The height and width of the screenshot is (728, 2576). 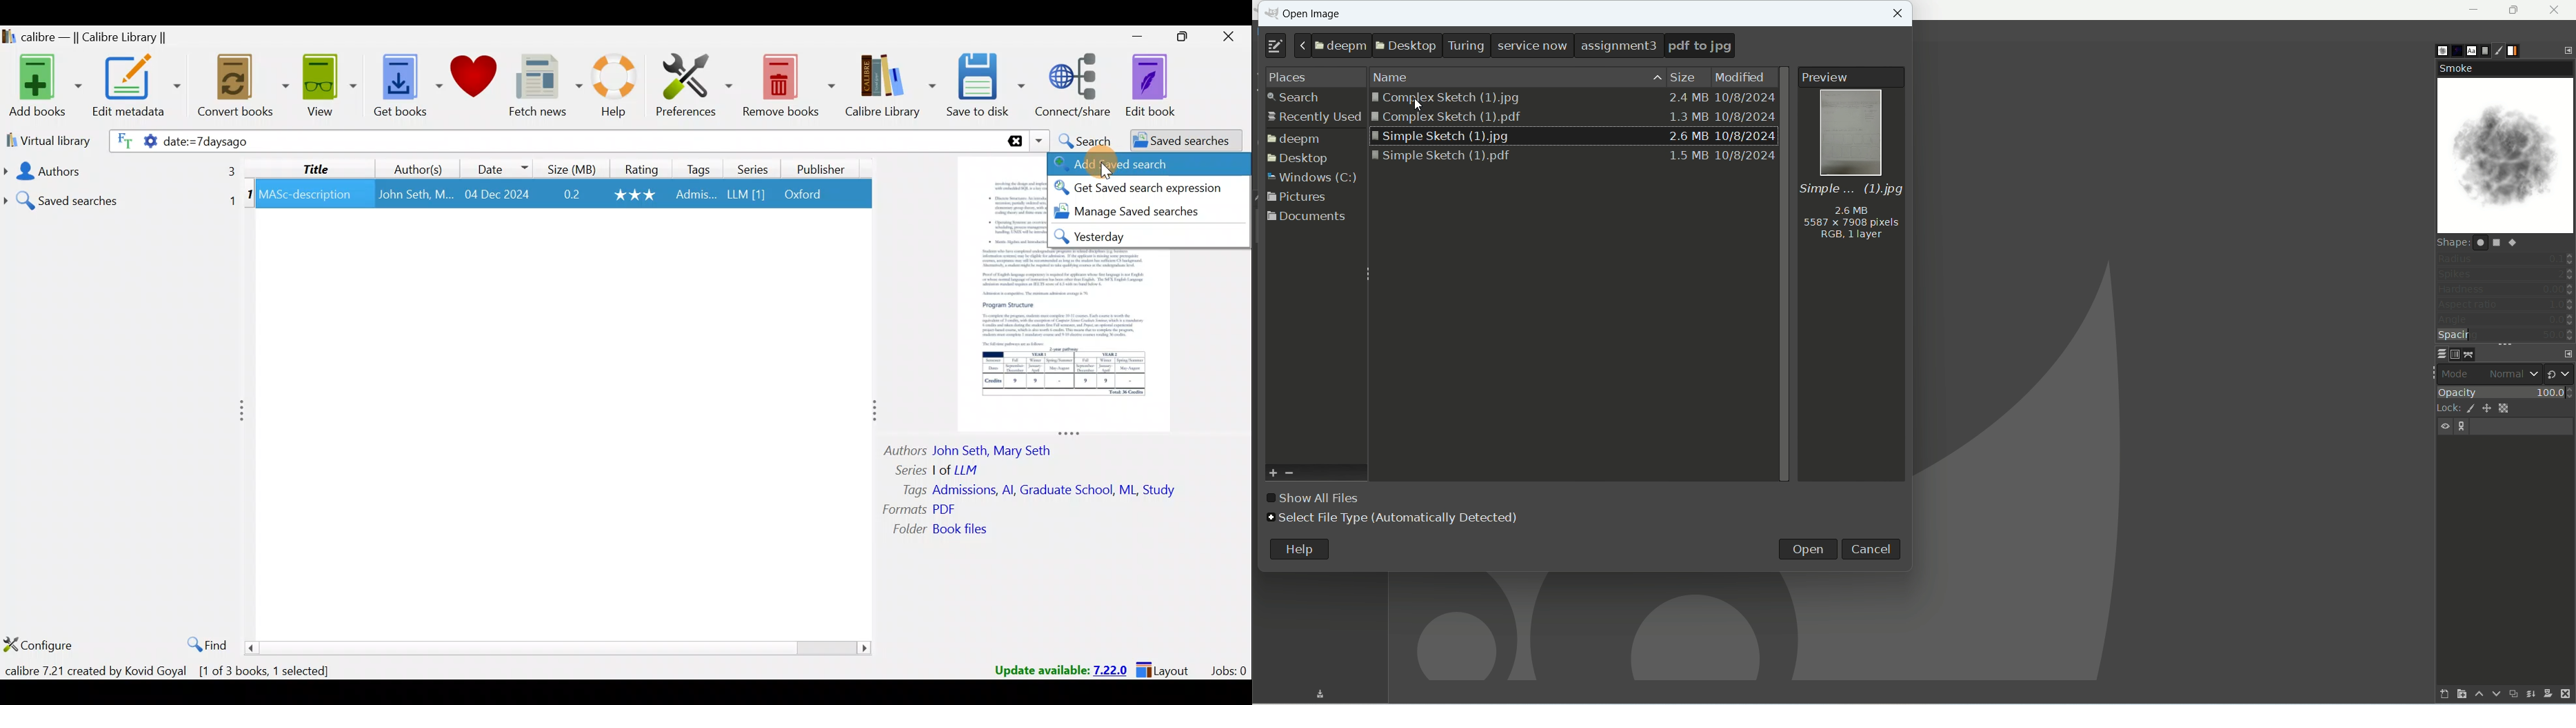 I want to click on Calibre library, so click(x=893, y=87).